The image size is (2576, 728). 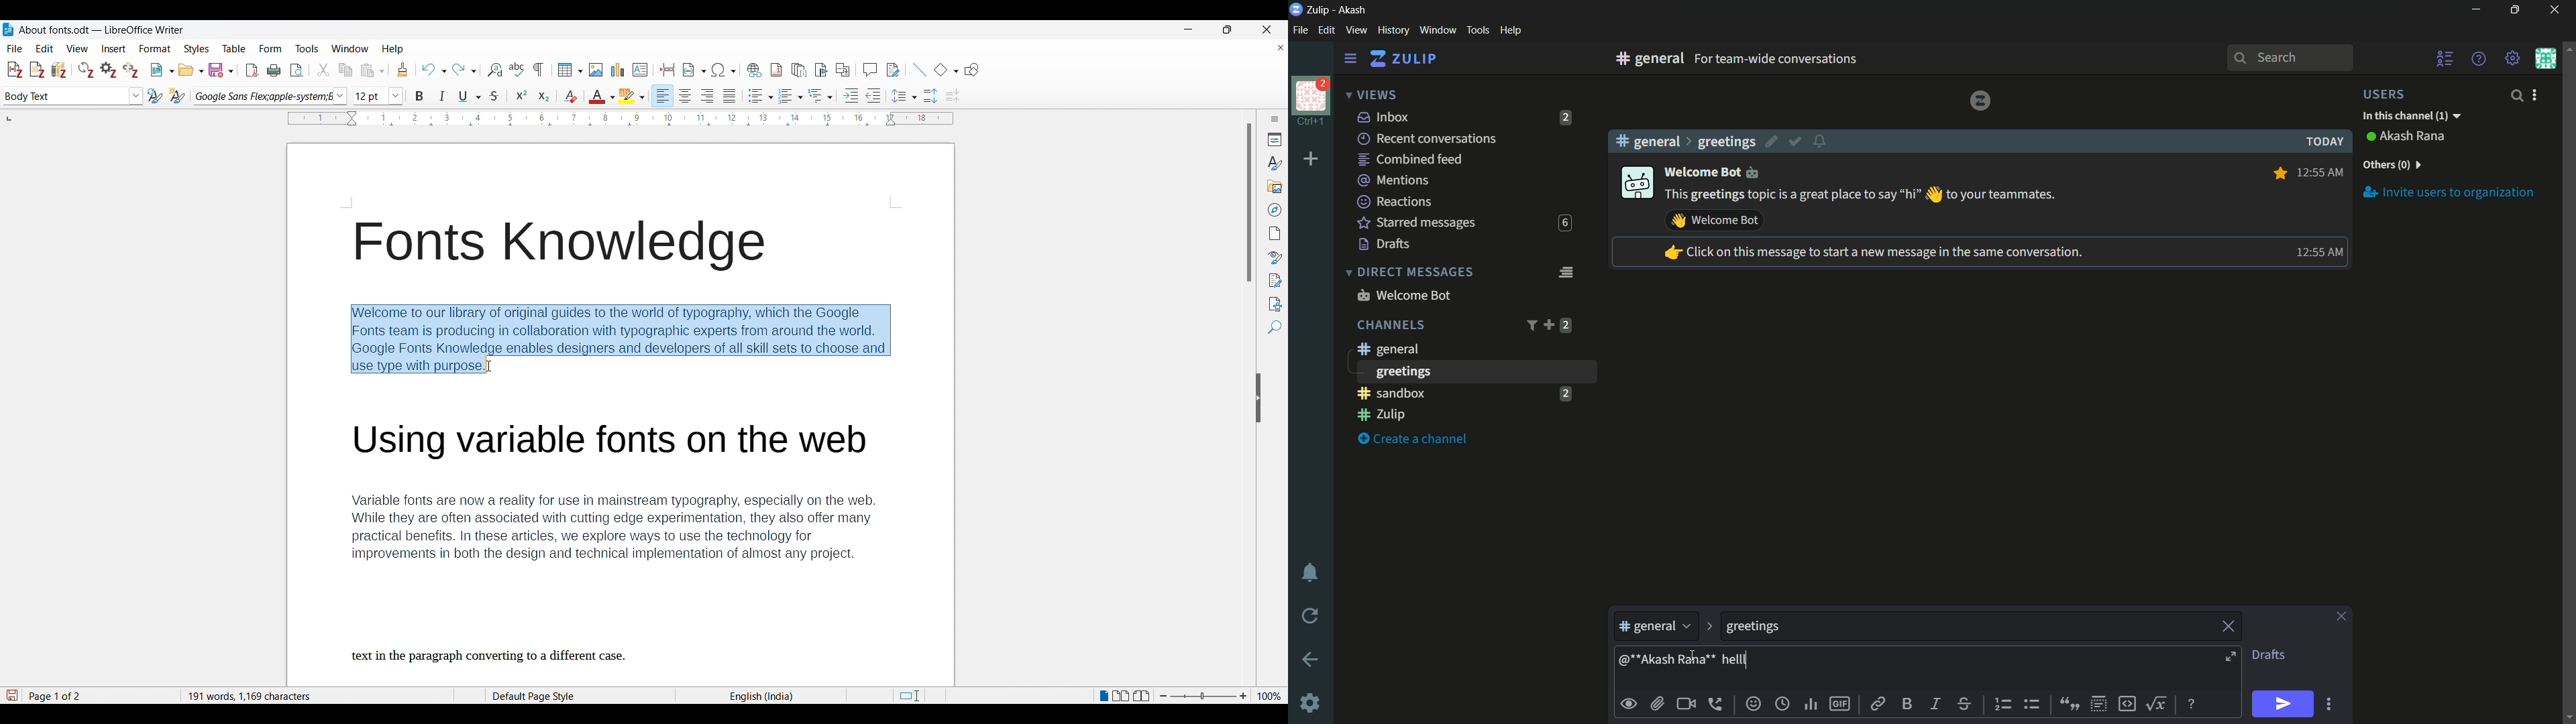 I want to click on enable DND, so click(x=1310, y=573).